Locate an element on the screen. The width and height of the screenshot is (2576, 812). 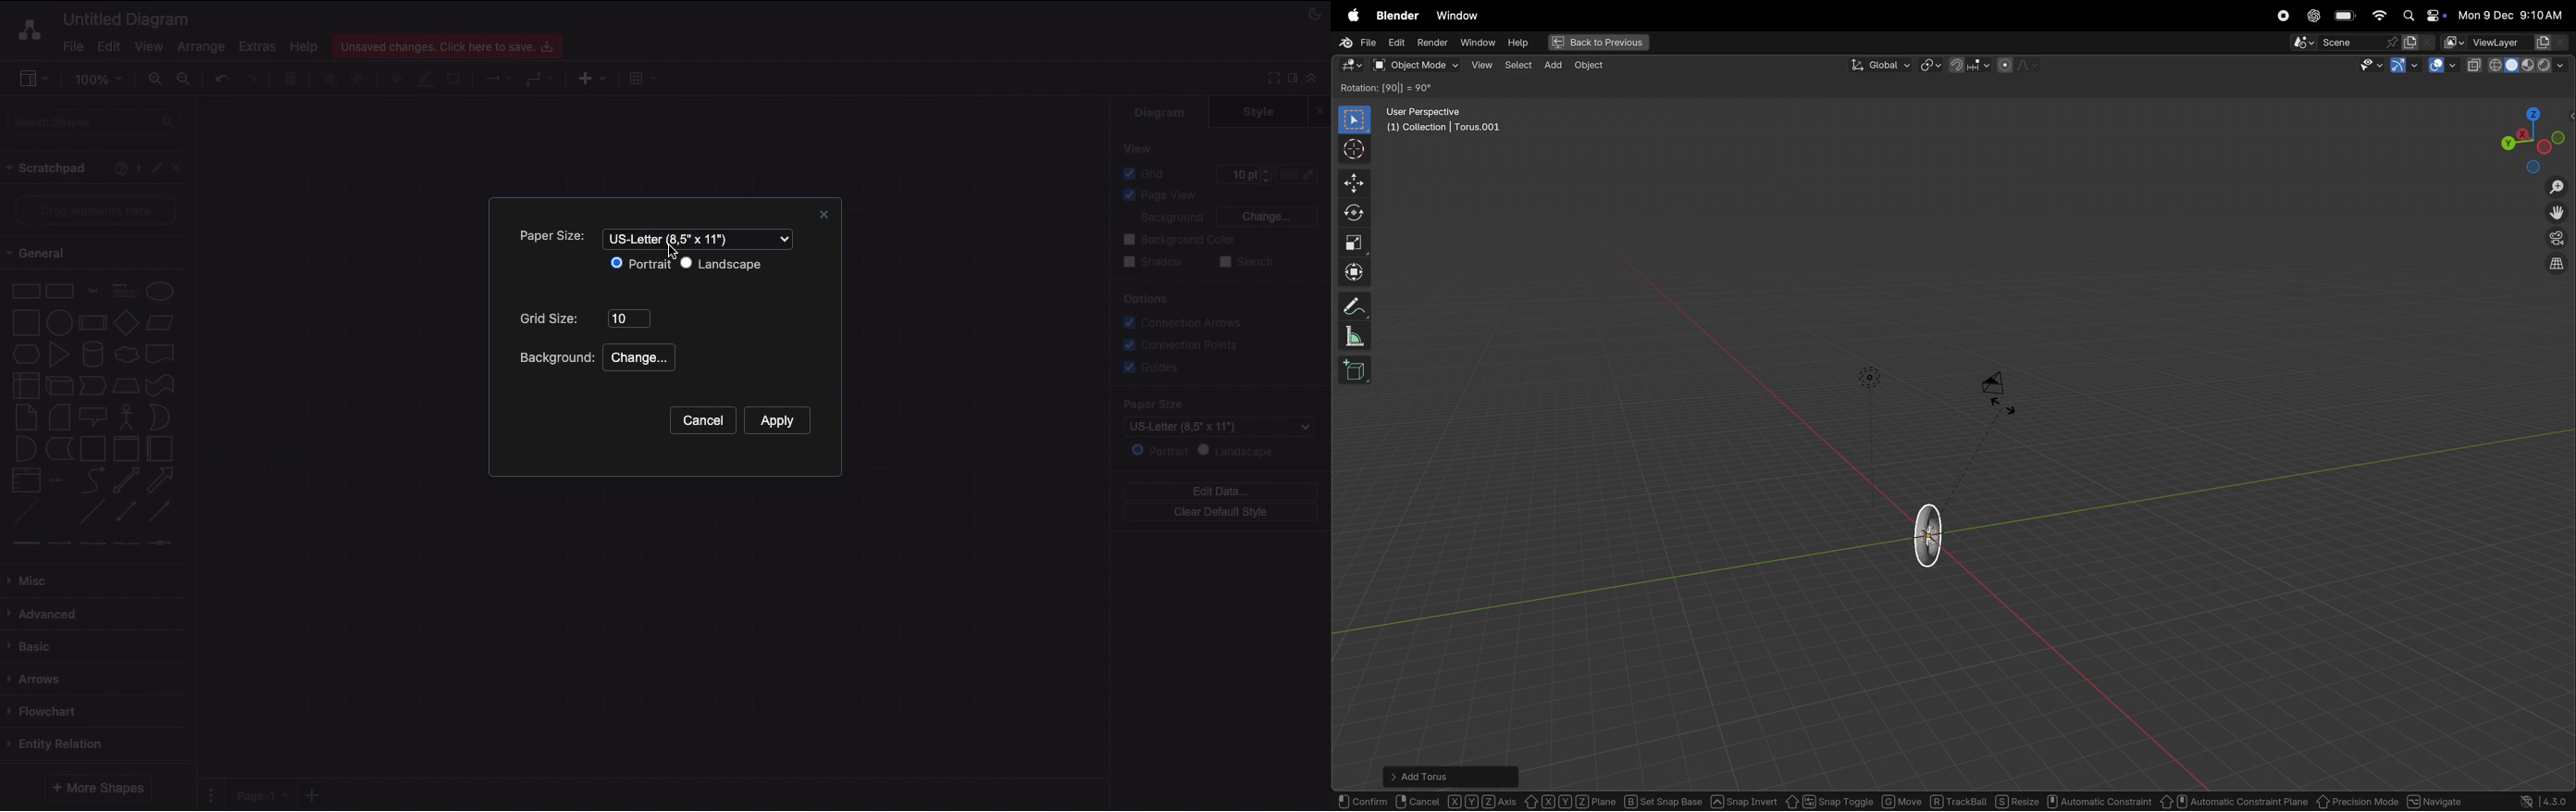
Circle is located at coordinates (59, 320).